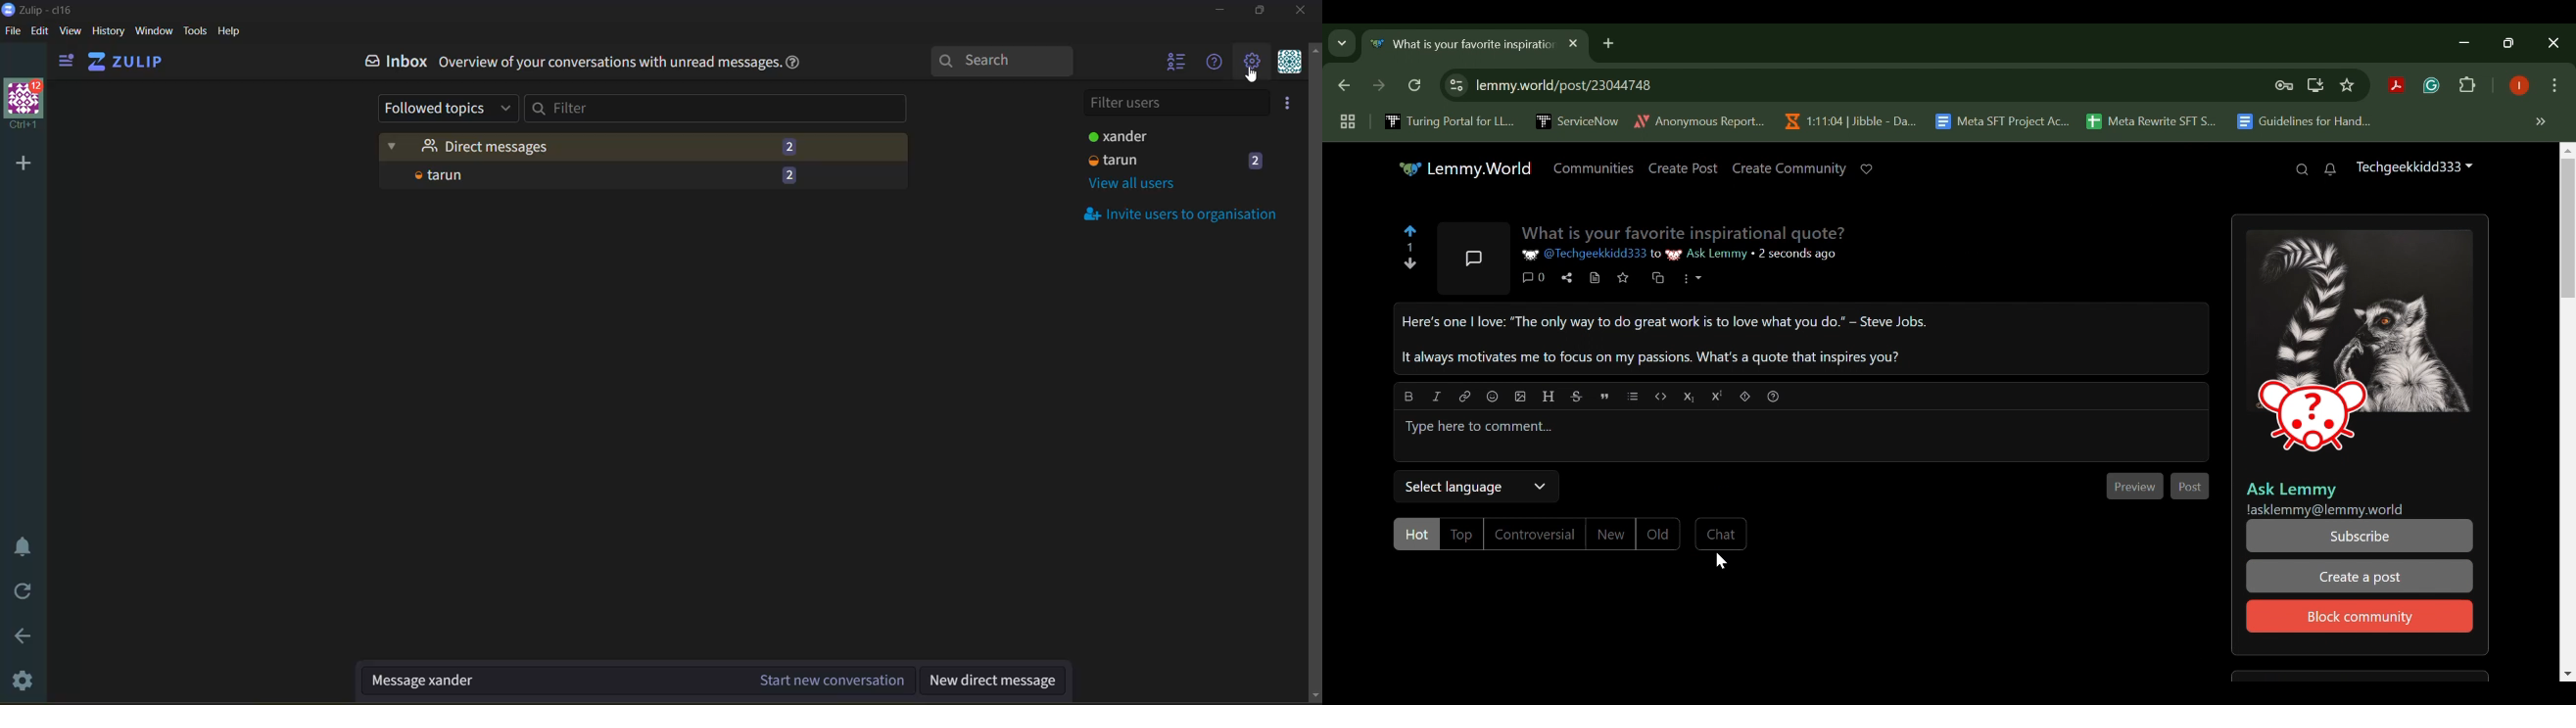 The image size is (2576, 728). Describe the element at coordinates (2135, 487) in the screenshot. I see `Preview` at that location.